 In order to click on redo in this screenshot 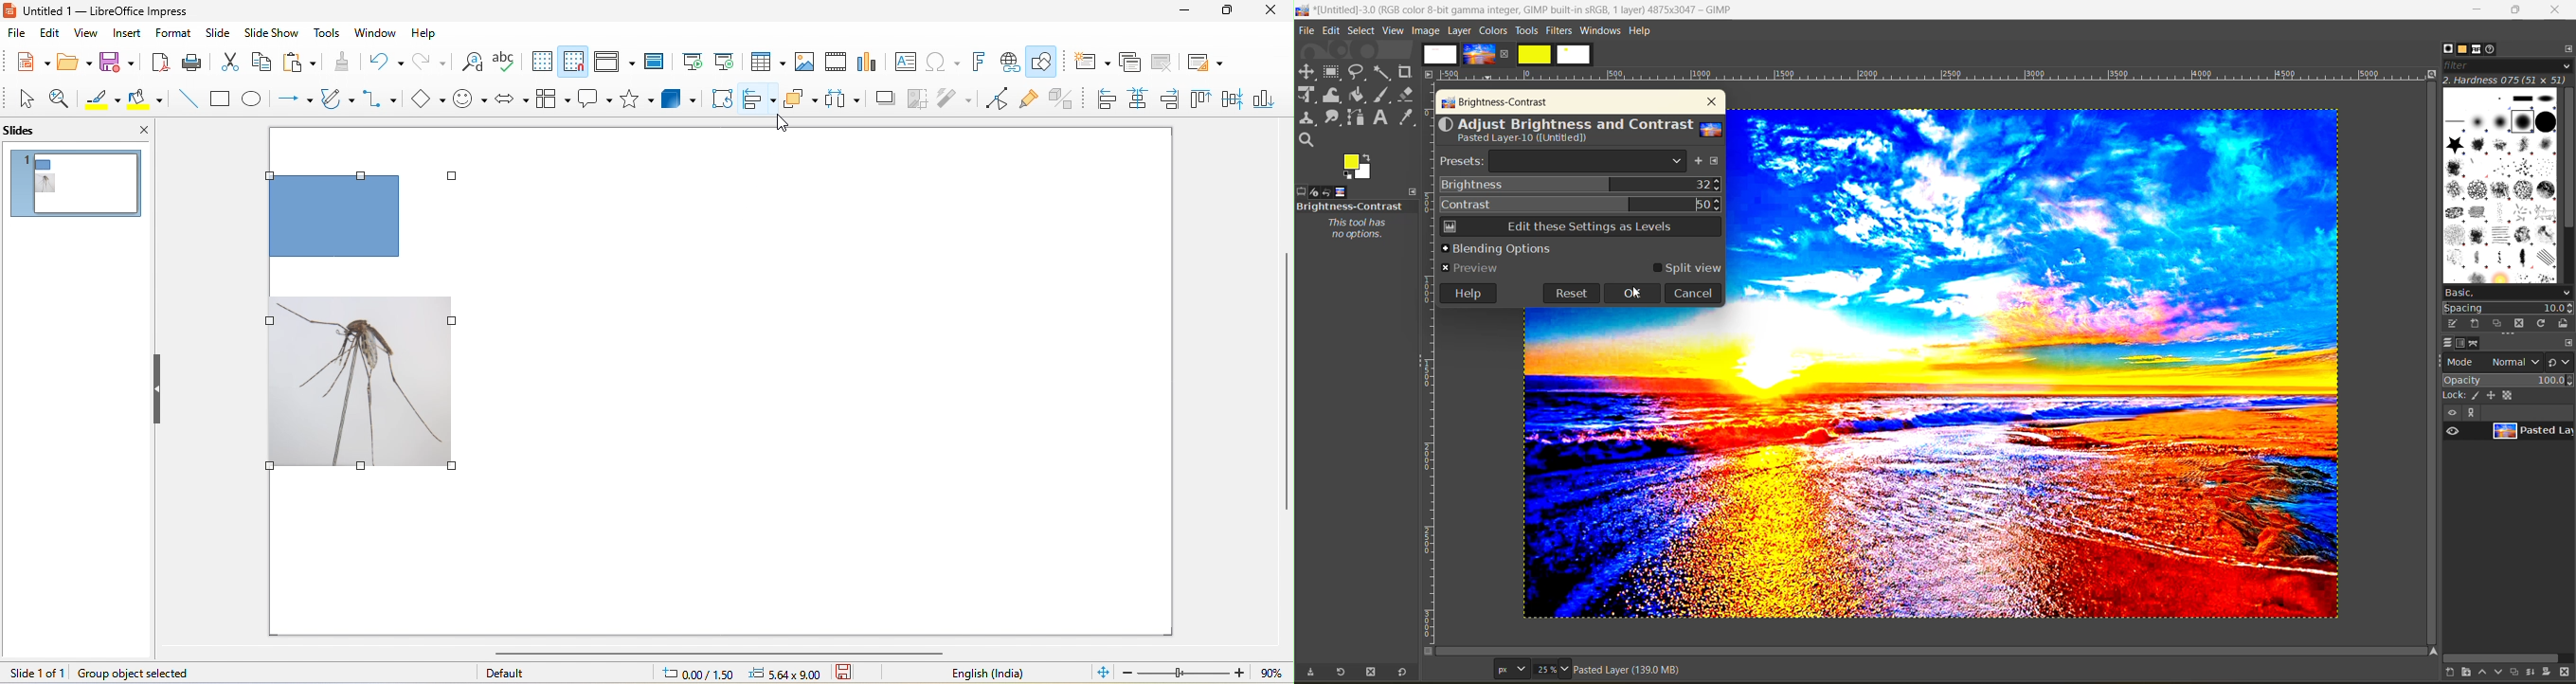, I will do `click(432, 61)`.